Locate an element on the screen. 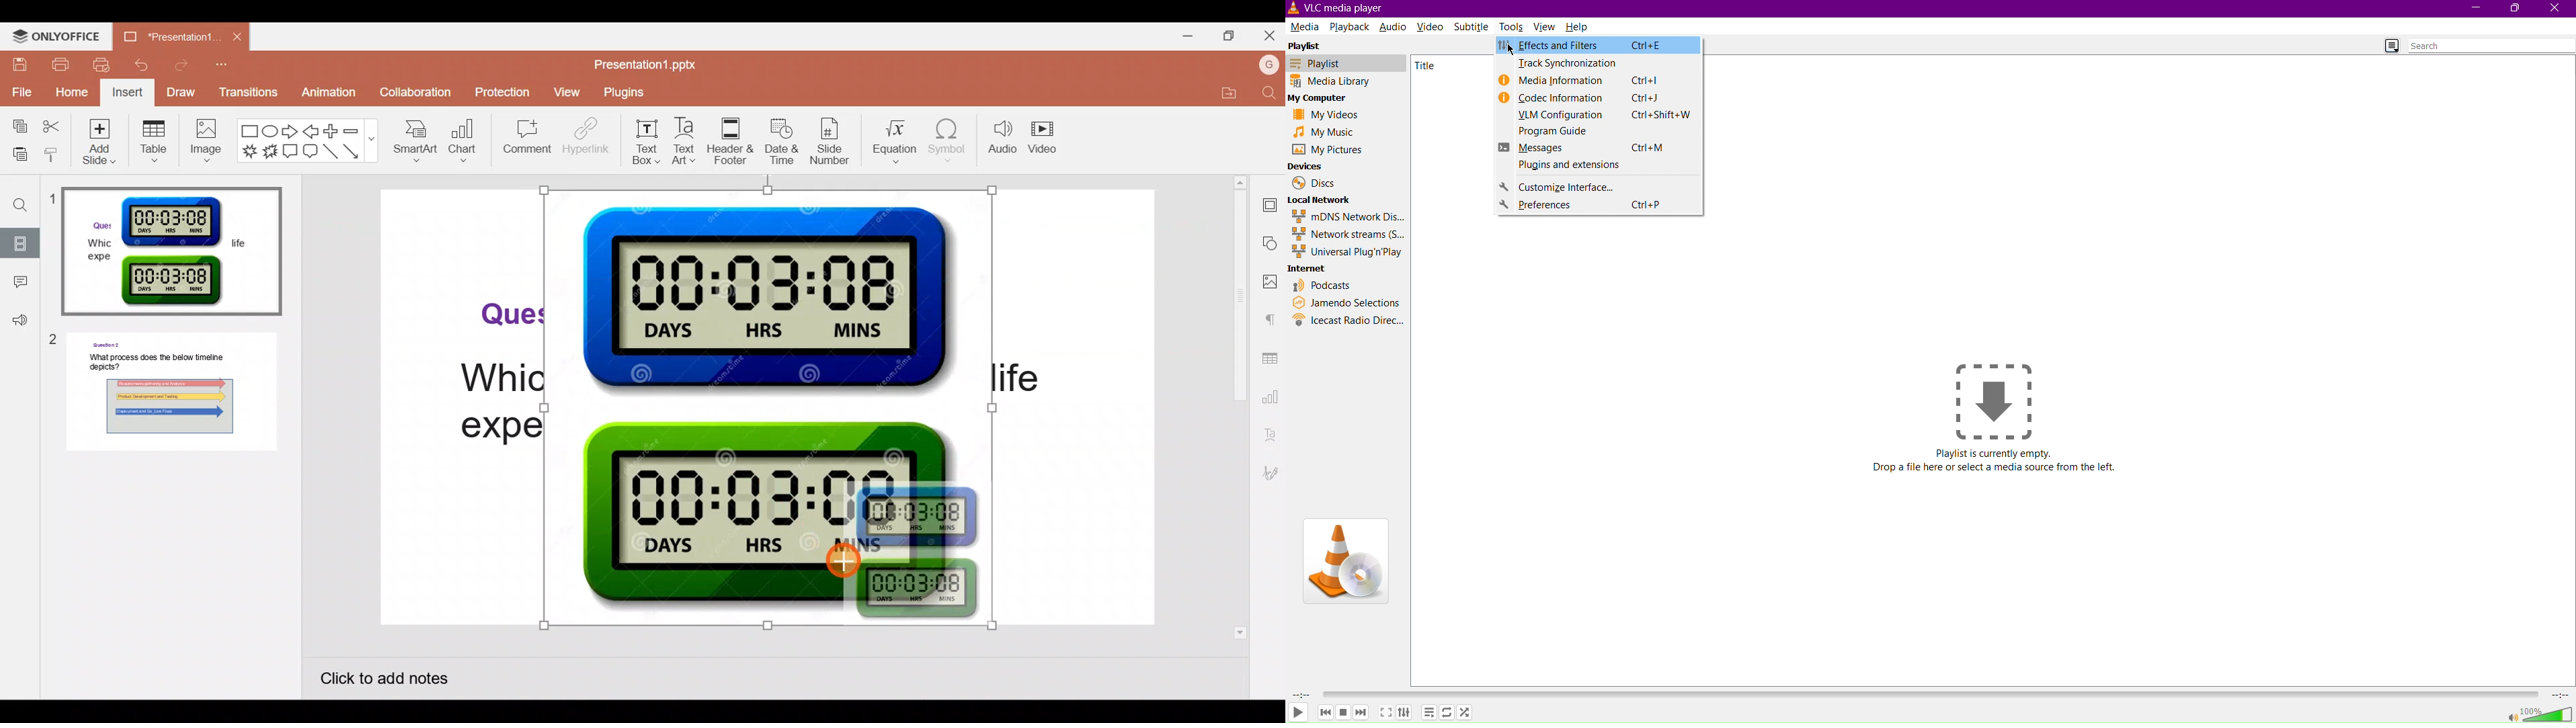 This screenshot has width=2576, height=728. Table is located at coordinates (153, 146).